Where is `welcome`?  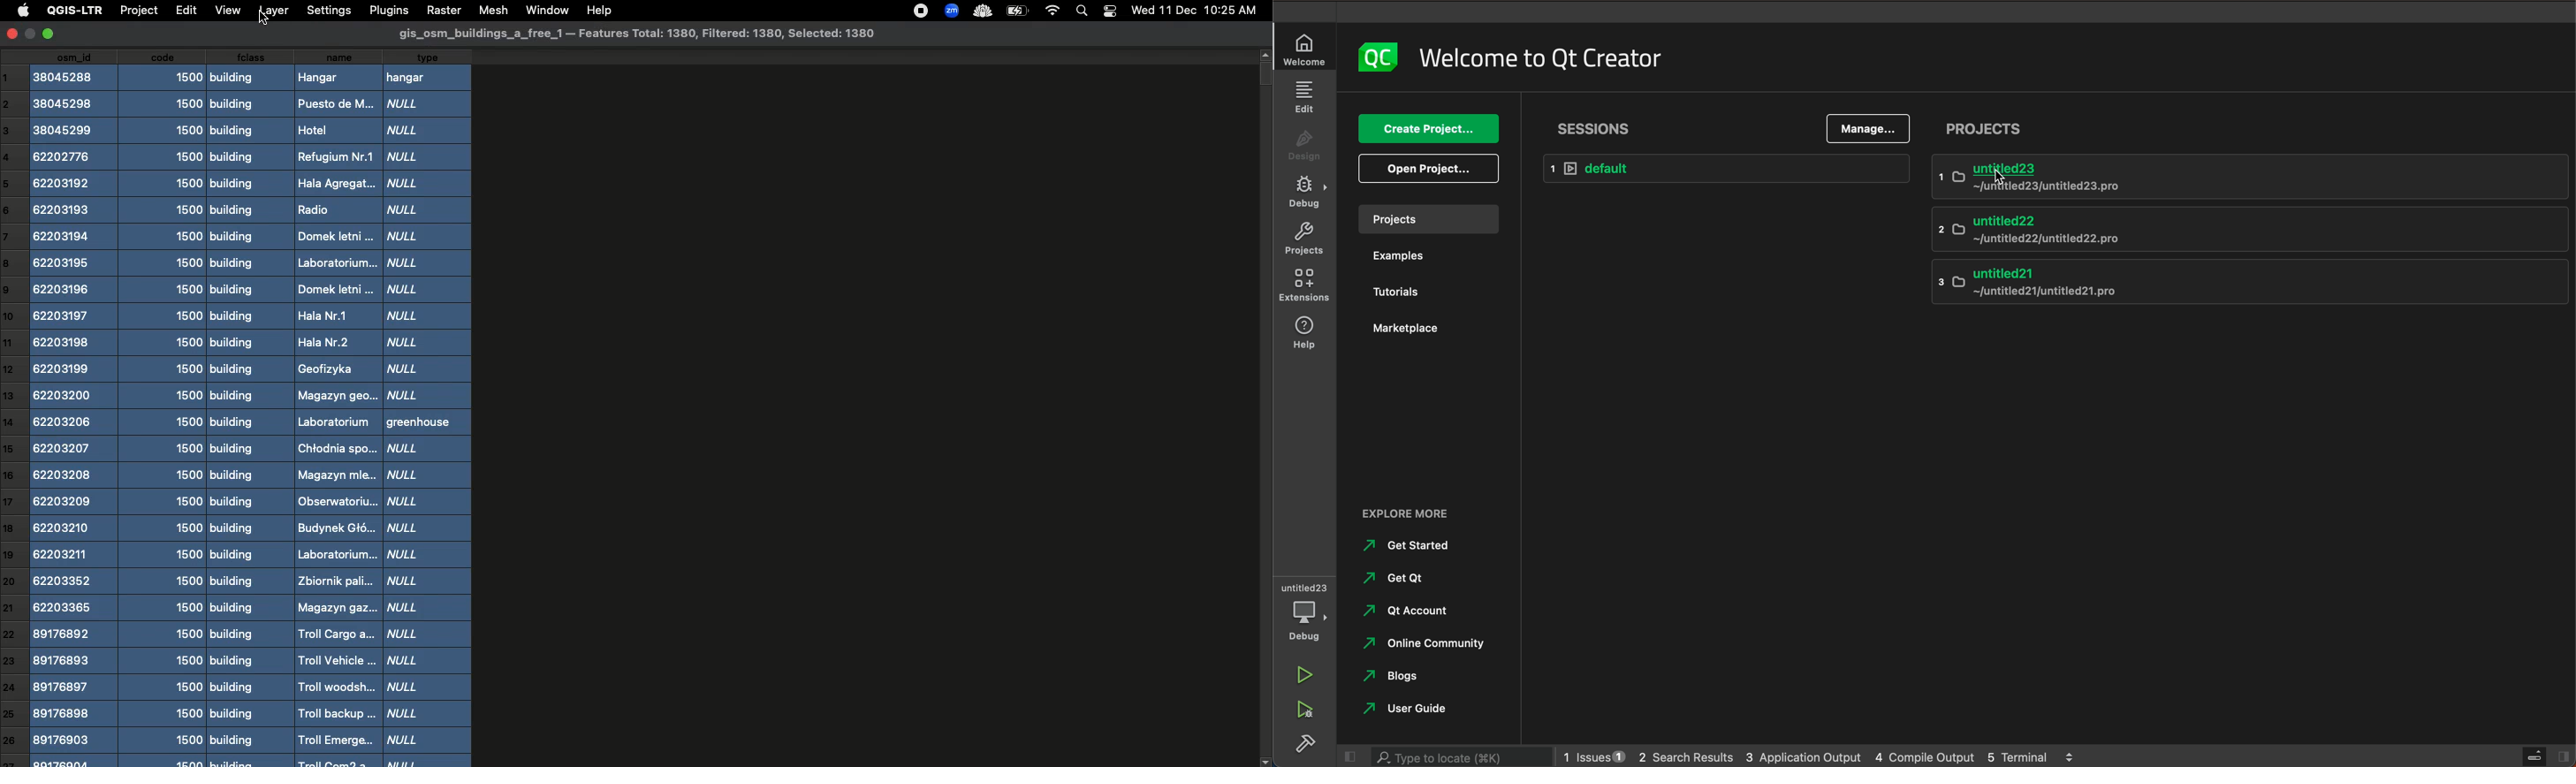
welcome is located at coordinates (1544, 62).